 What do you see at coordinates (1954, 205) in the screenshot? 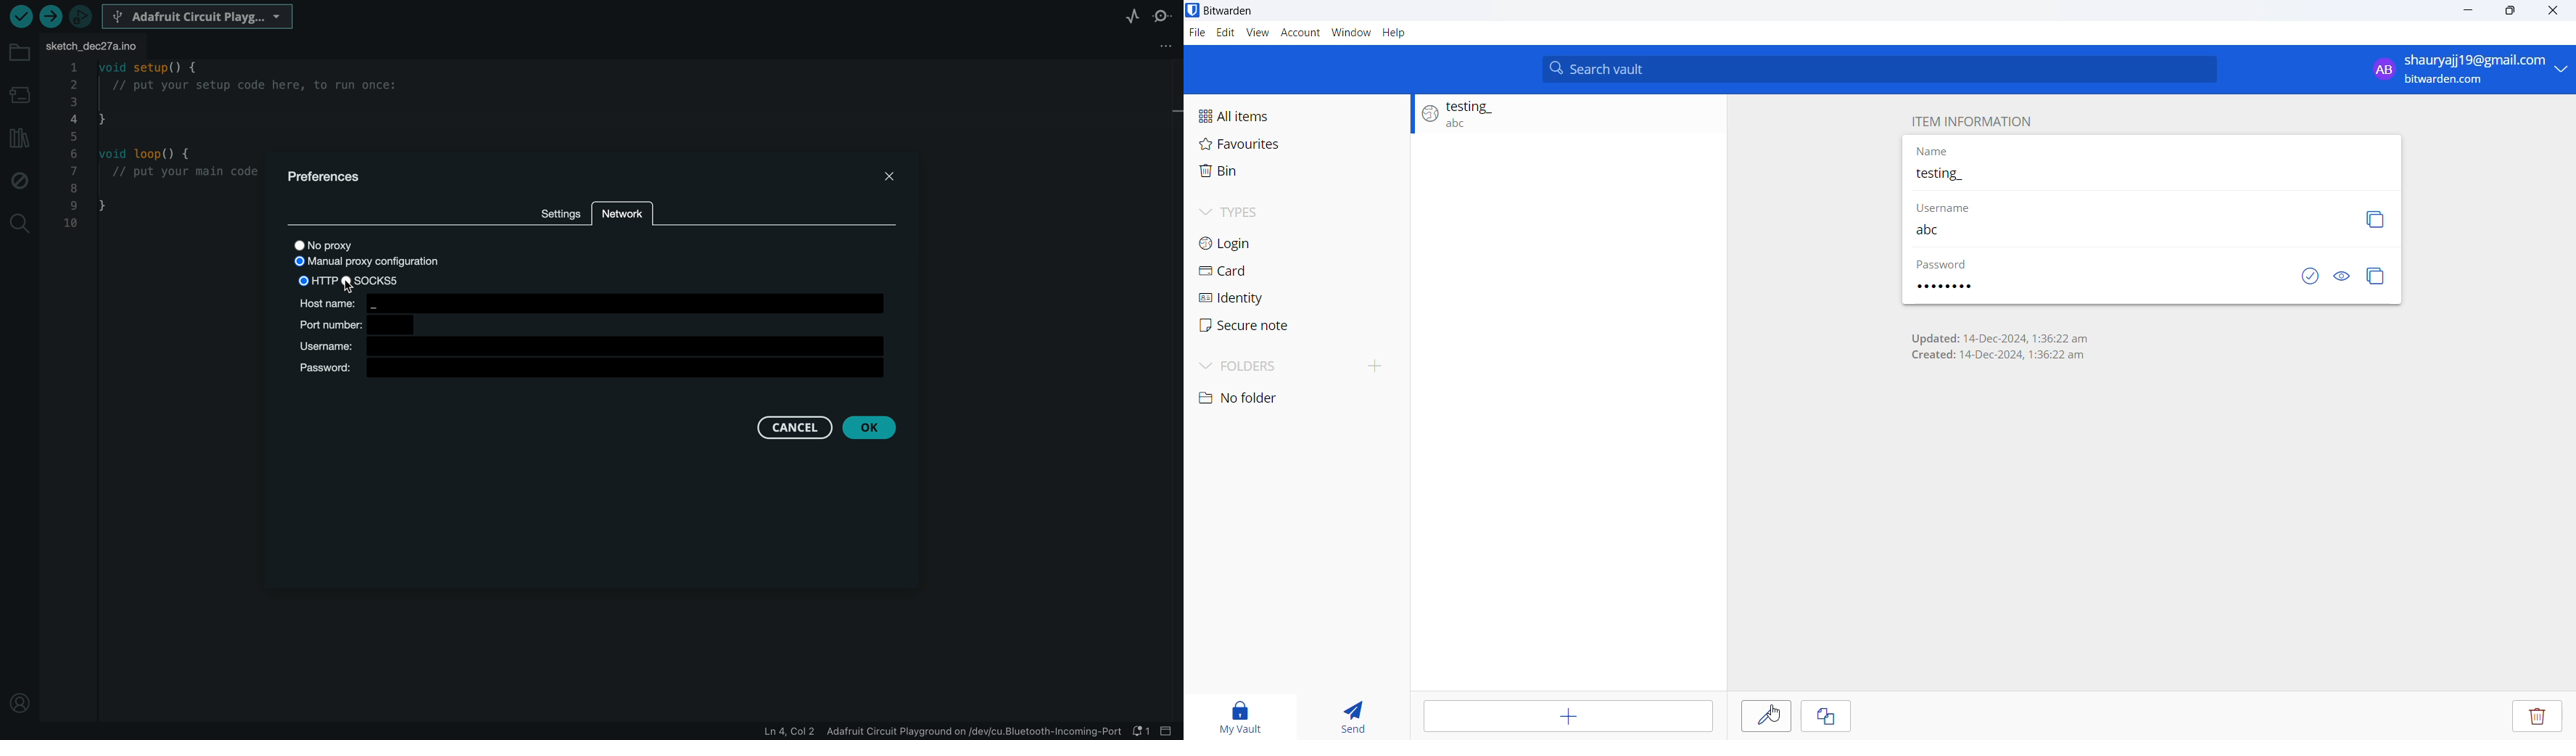
I see `Username heading` at bounding box center [1954, 205].